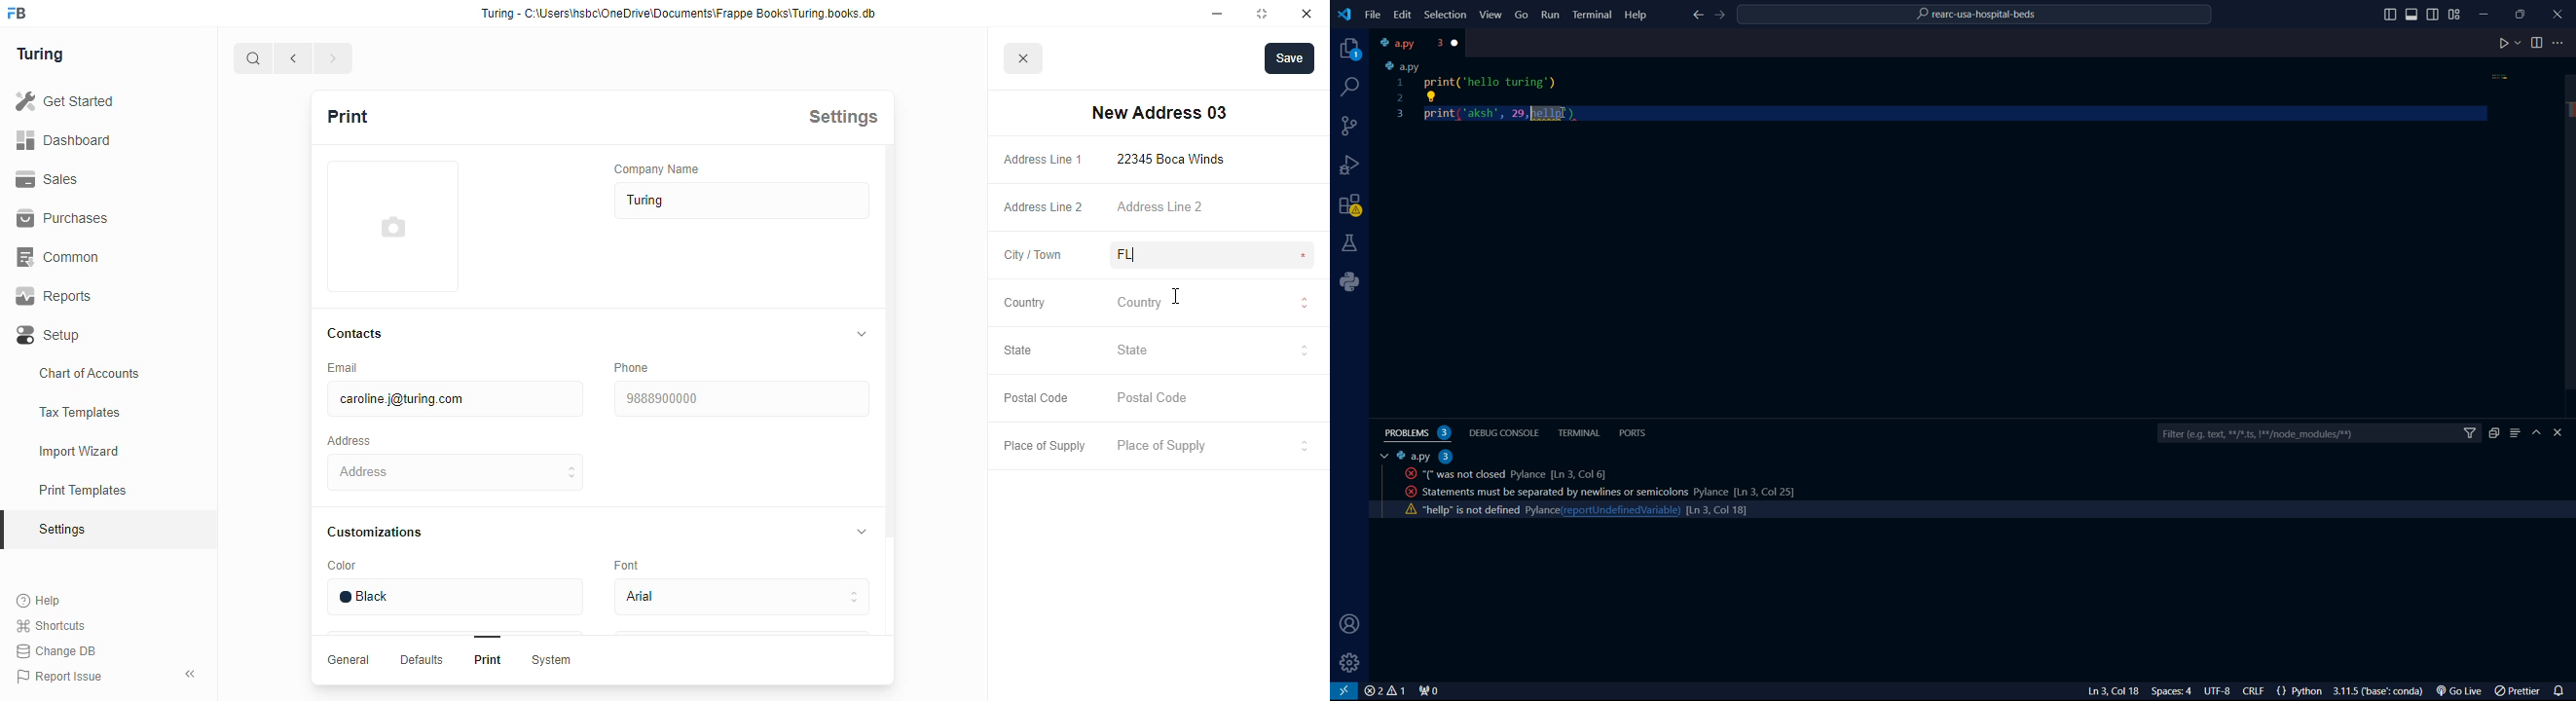  Describe the element at coordinates (1218, 14) in the screenshot. I see `minimize` at that location.